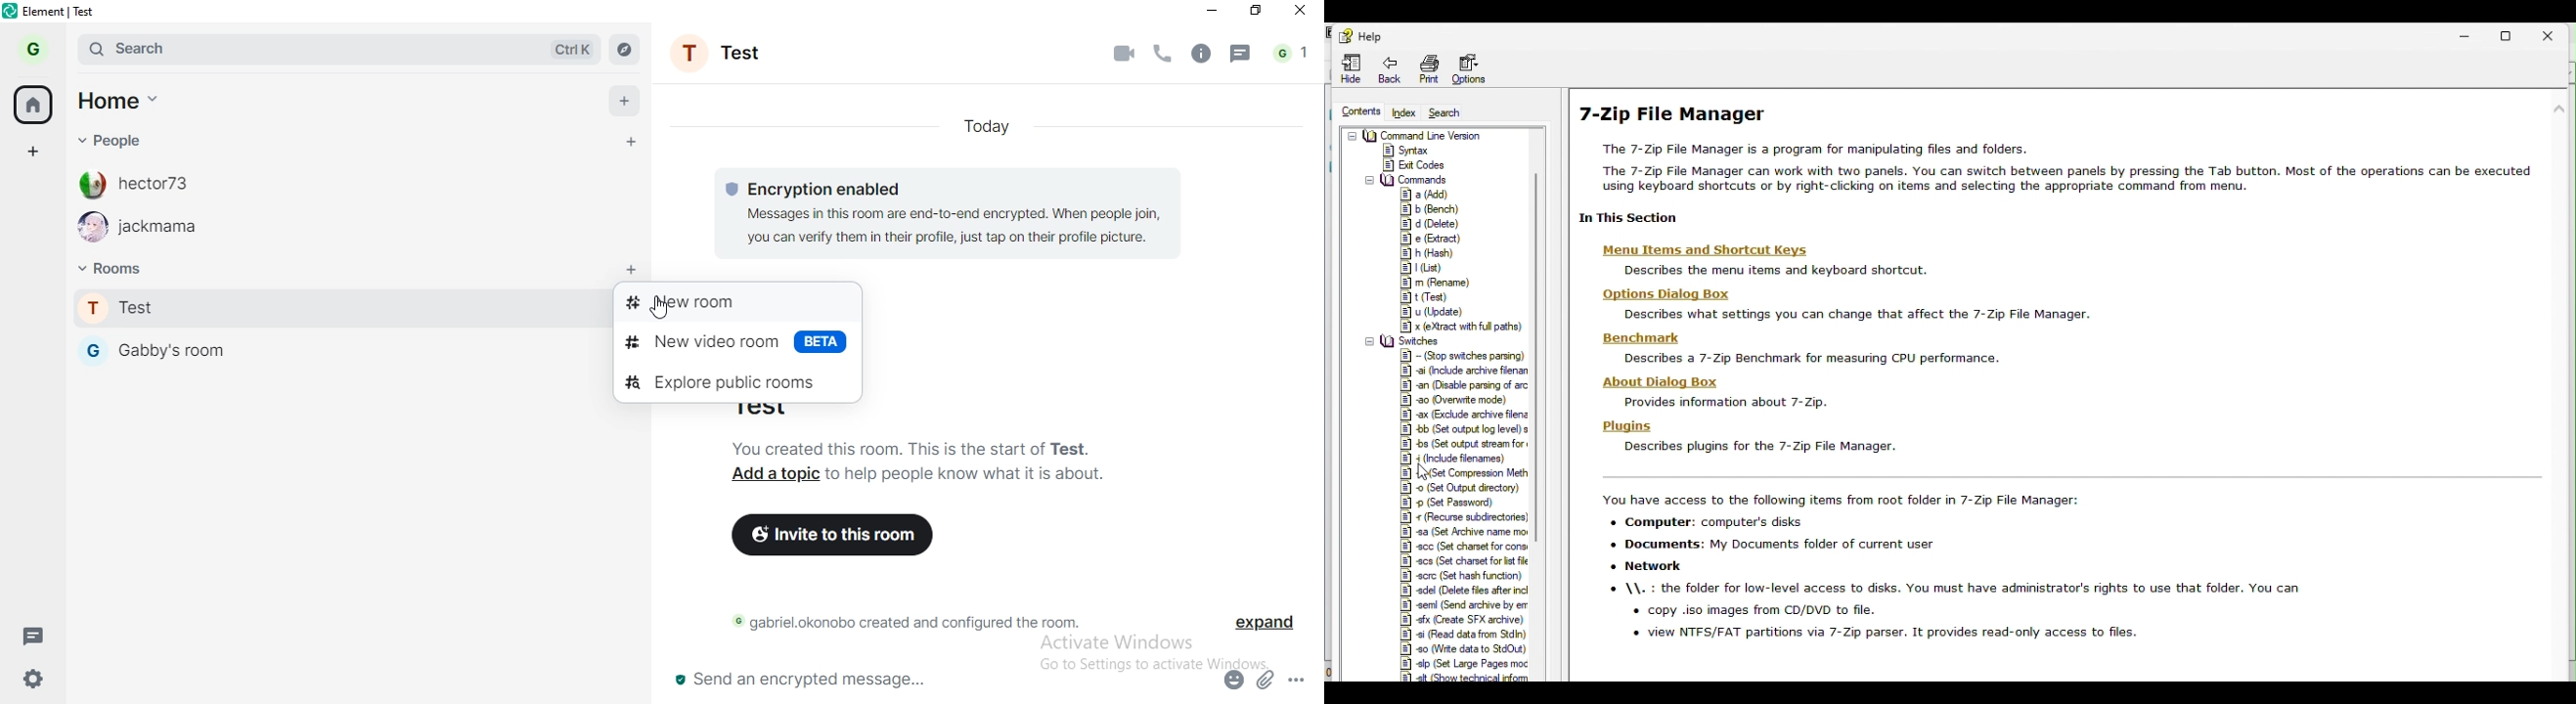  What do you see at coordinates (117, 100) in the screenshot?
I see `home` at bounding box center [117, 100].